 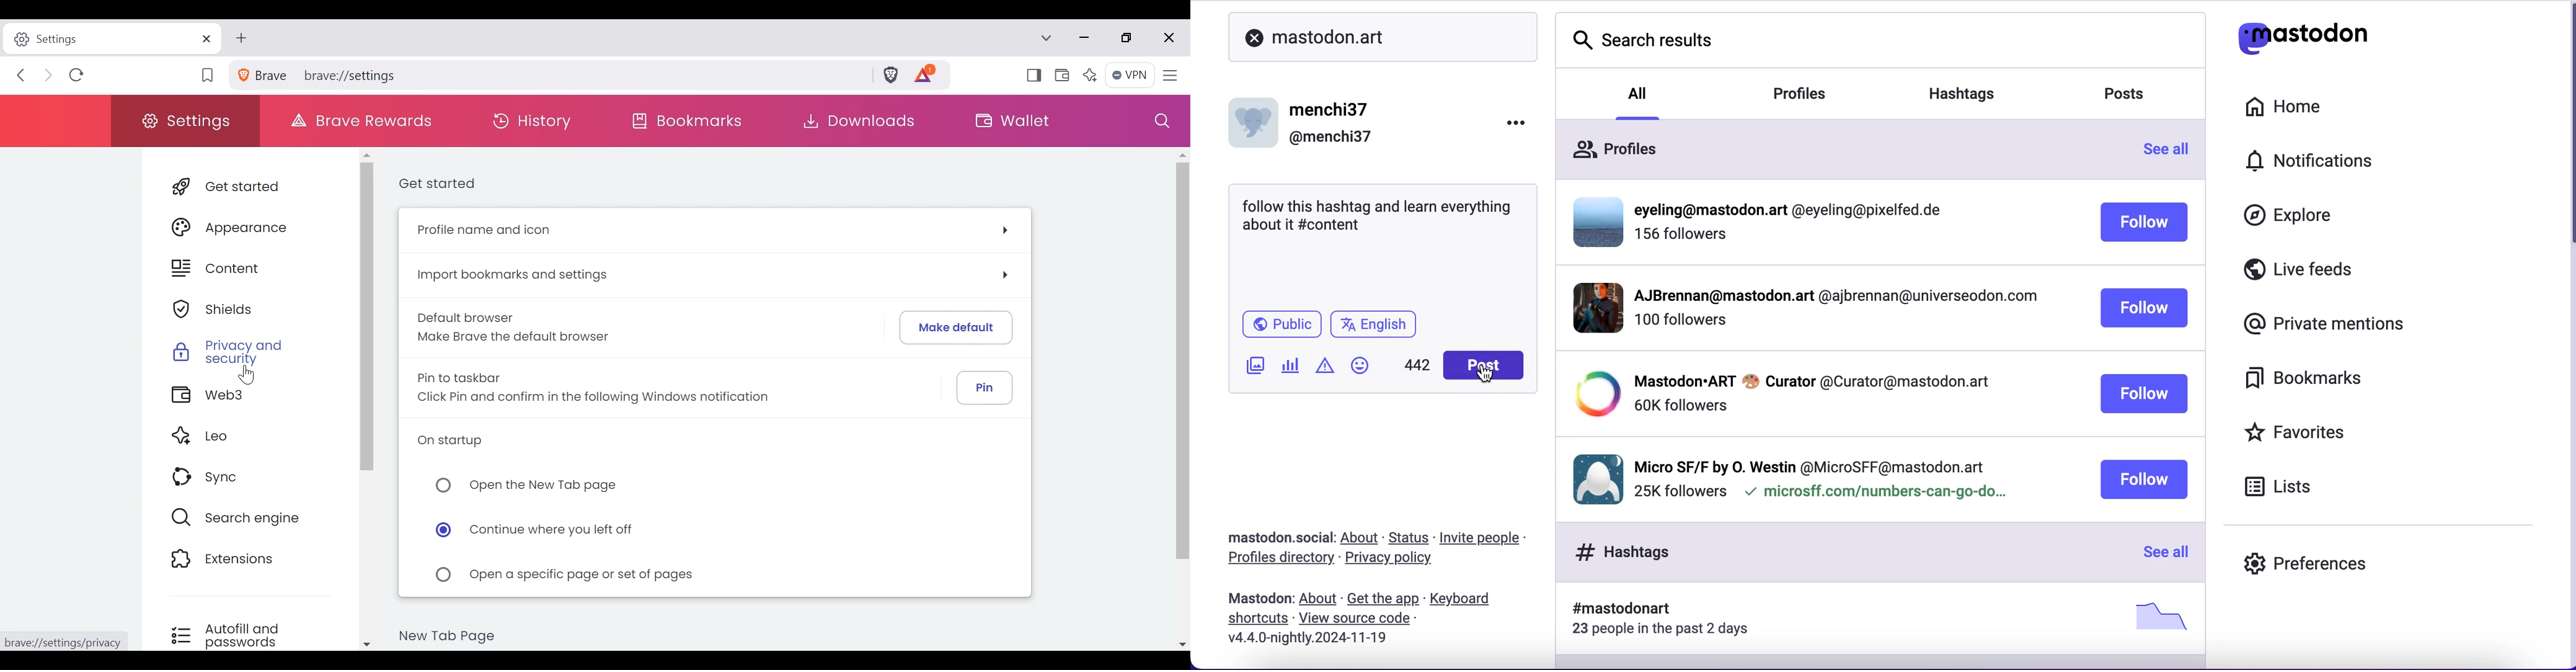 What do you see at coordinates (2163, 553) in the screenshot?
I see `see all` at bounding box center [2163, 553].